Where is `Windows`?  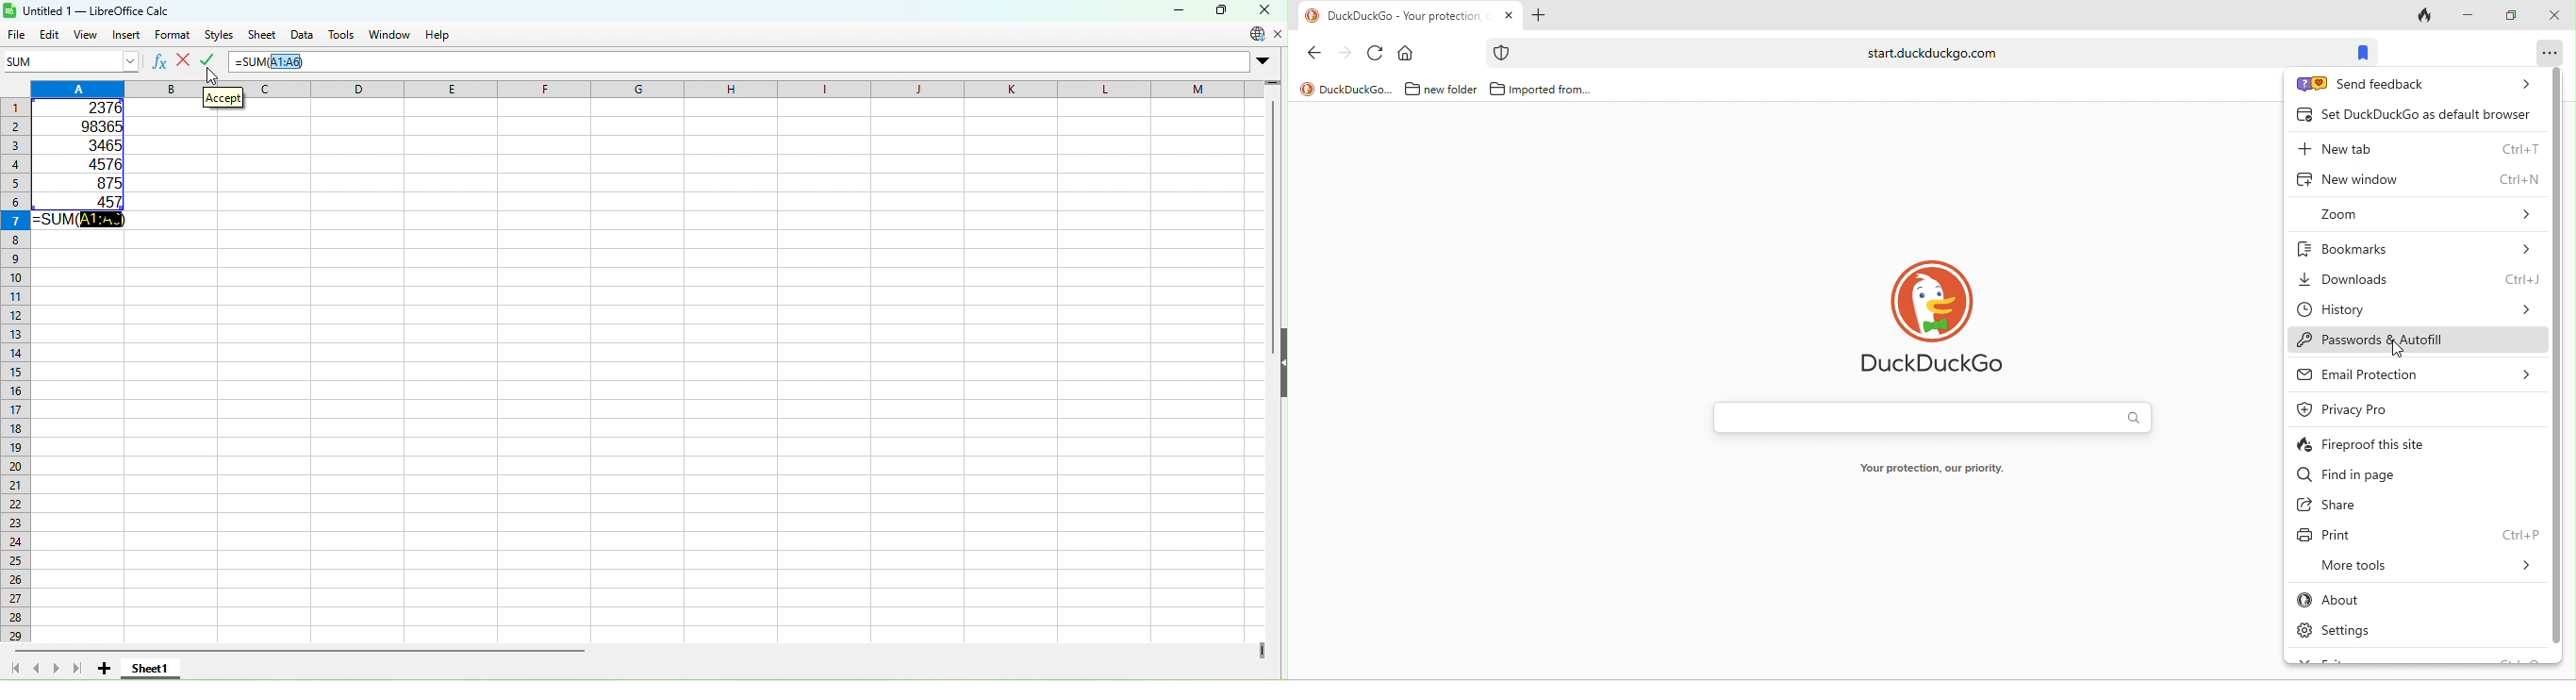
Windows is located at coordinates (392, 34).